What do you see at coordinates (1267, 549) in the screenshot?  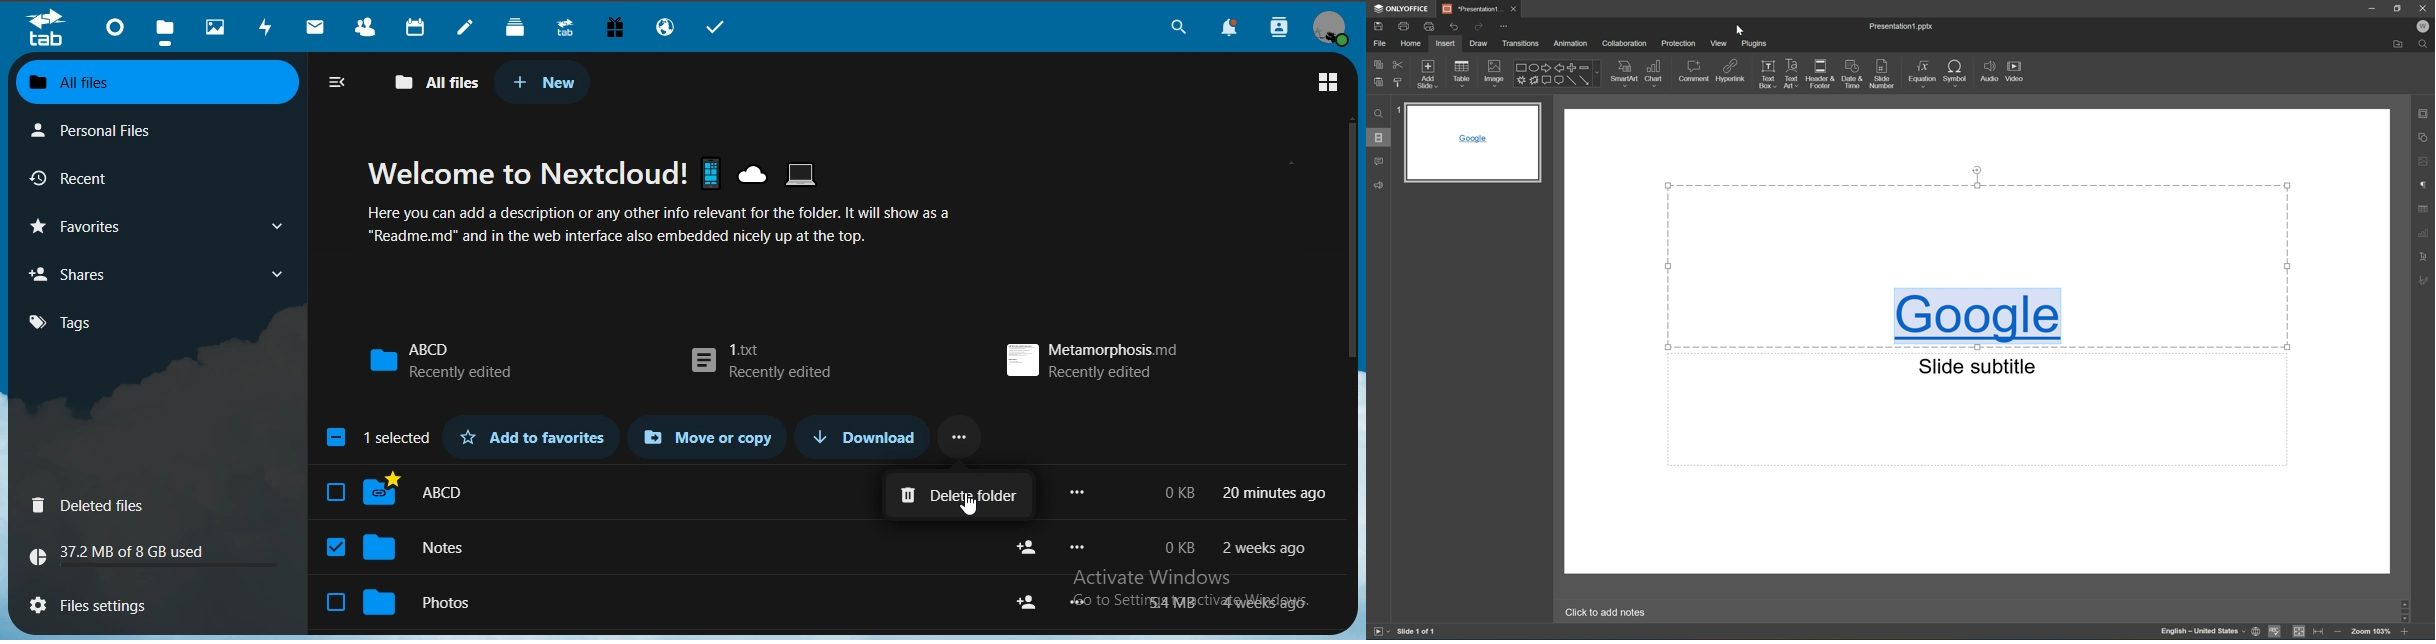 I see `2 weeks ago` at bounding box center [1267, 549].